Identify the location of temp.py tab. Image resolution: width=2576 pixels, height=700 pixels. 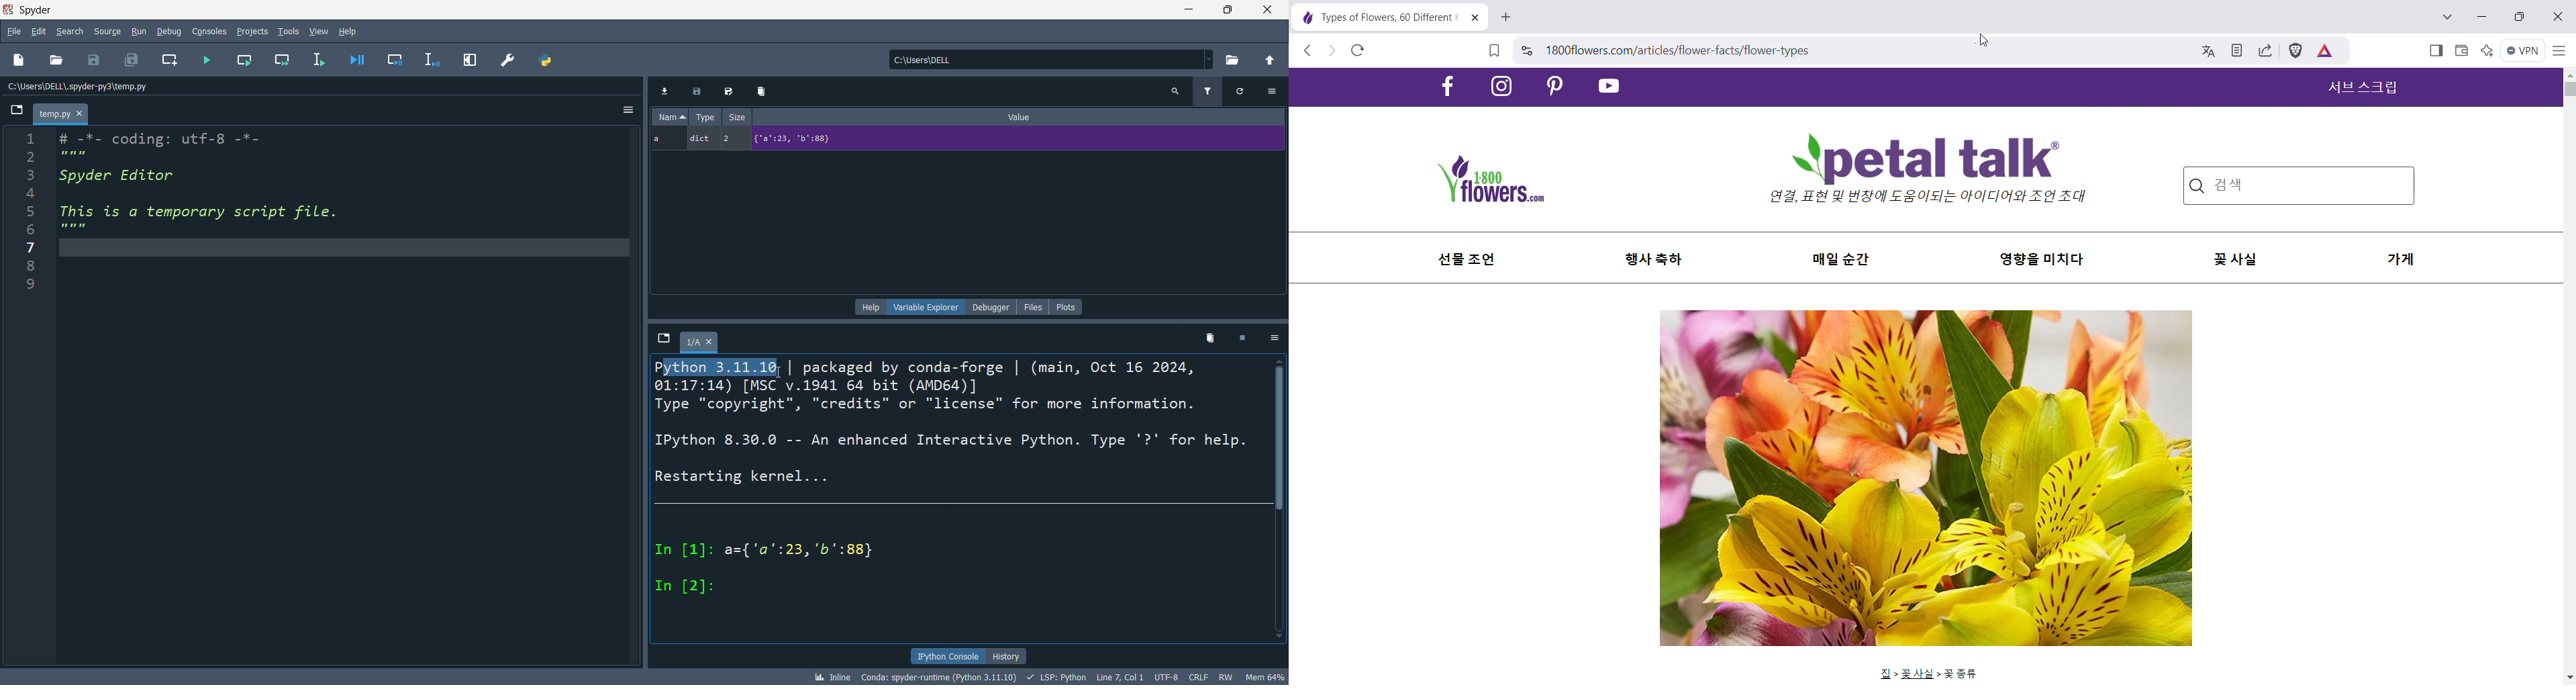
(62, 113).